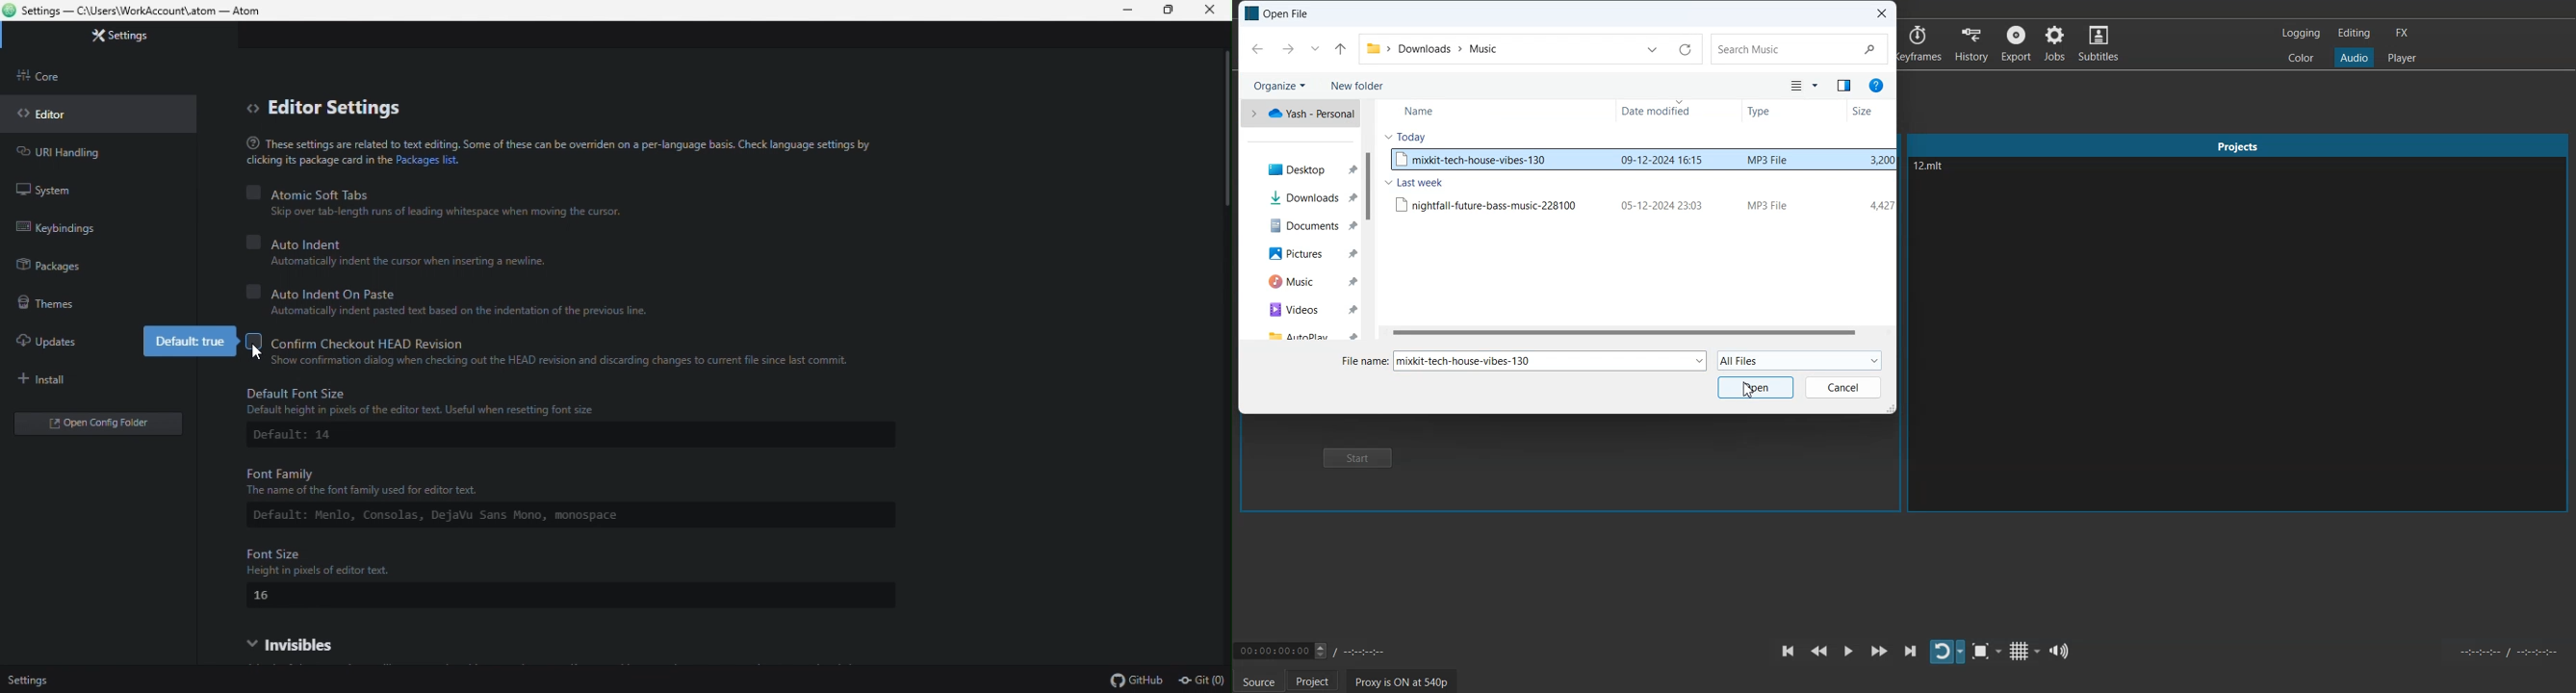 Image resolution: width=2576 pixels, height=700 pixels. What do you see at coordinates (2055, 43) in the screenshot?
I see `Jobs` at bounding box center [2055, 43].